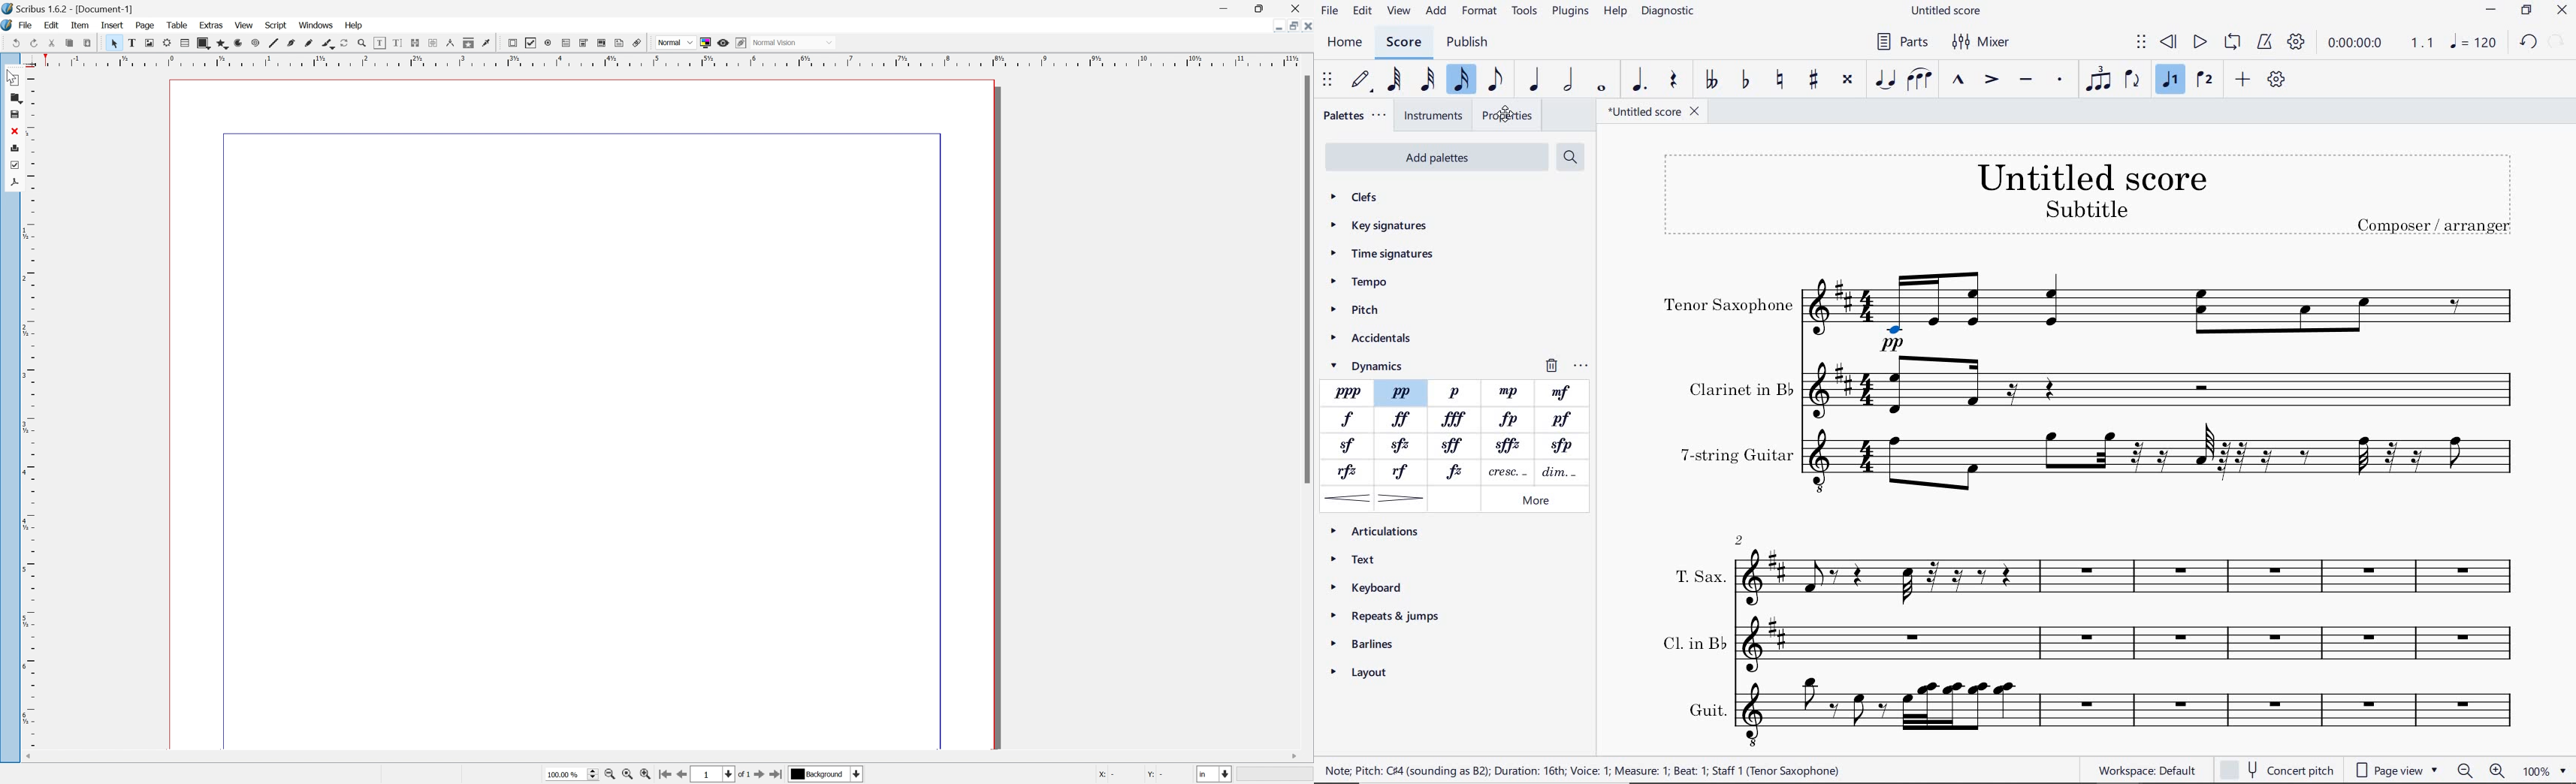 The width and height of the screenshot is (2576, 784). I want to click on restore down, so click(1290, 27).